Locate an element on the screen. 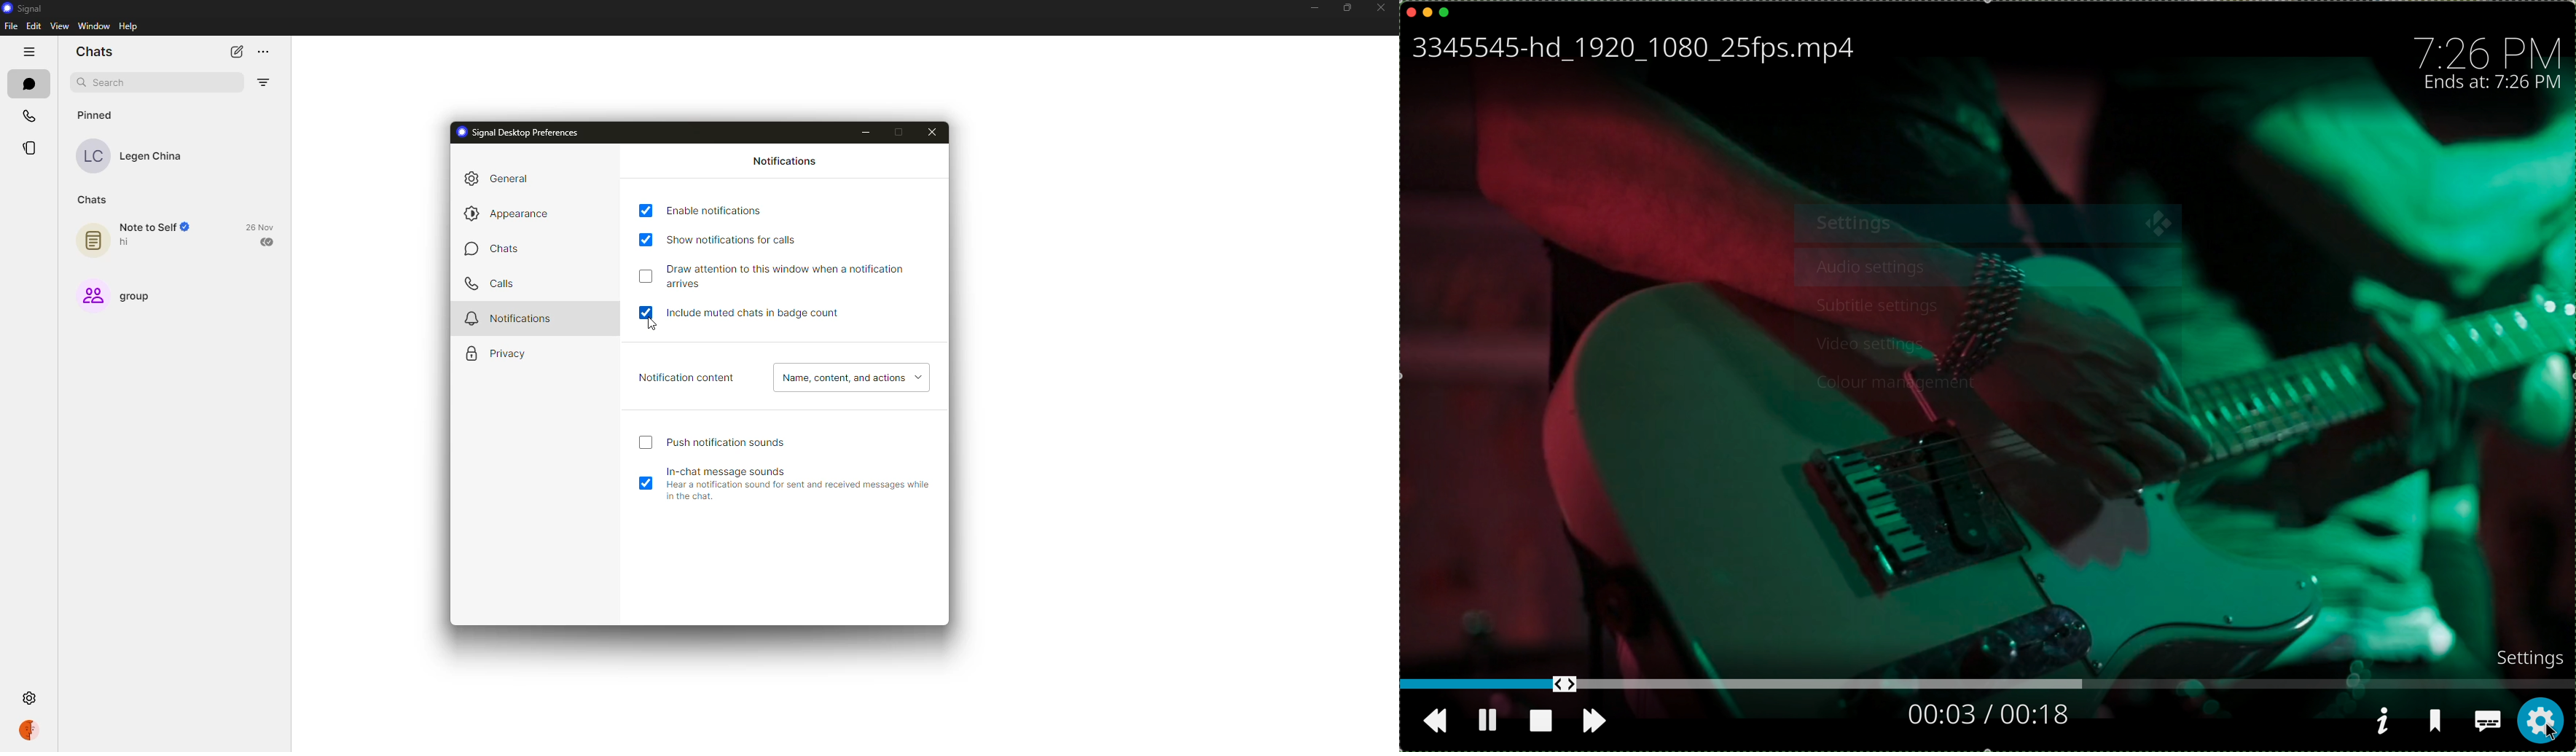 The height and width of the screenshot is (756, 2576). subtitle settings is located at coordinates (1868, 297).